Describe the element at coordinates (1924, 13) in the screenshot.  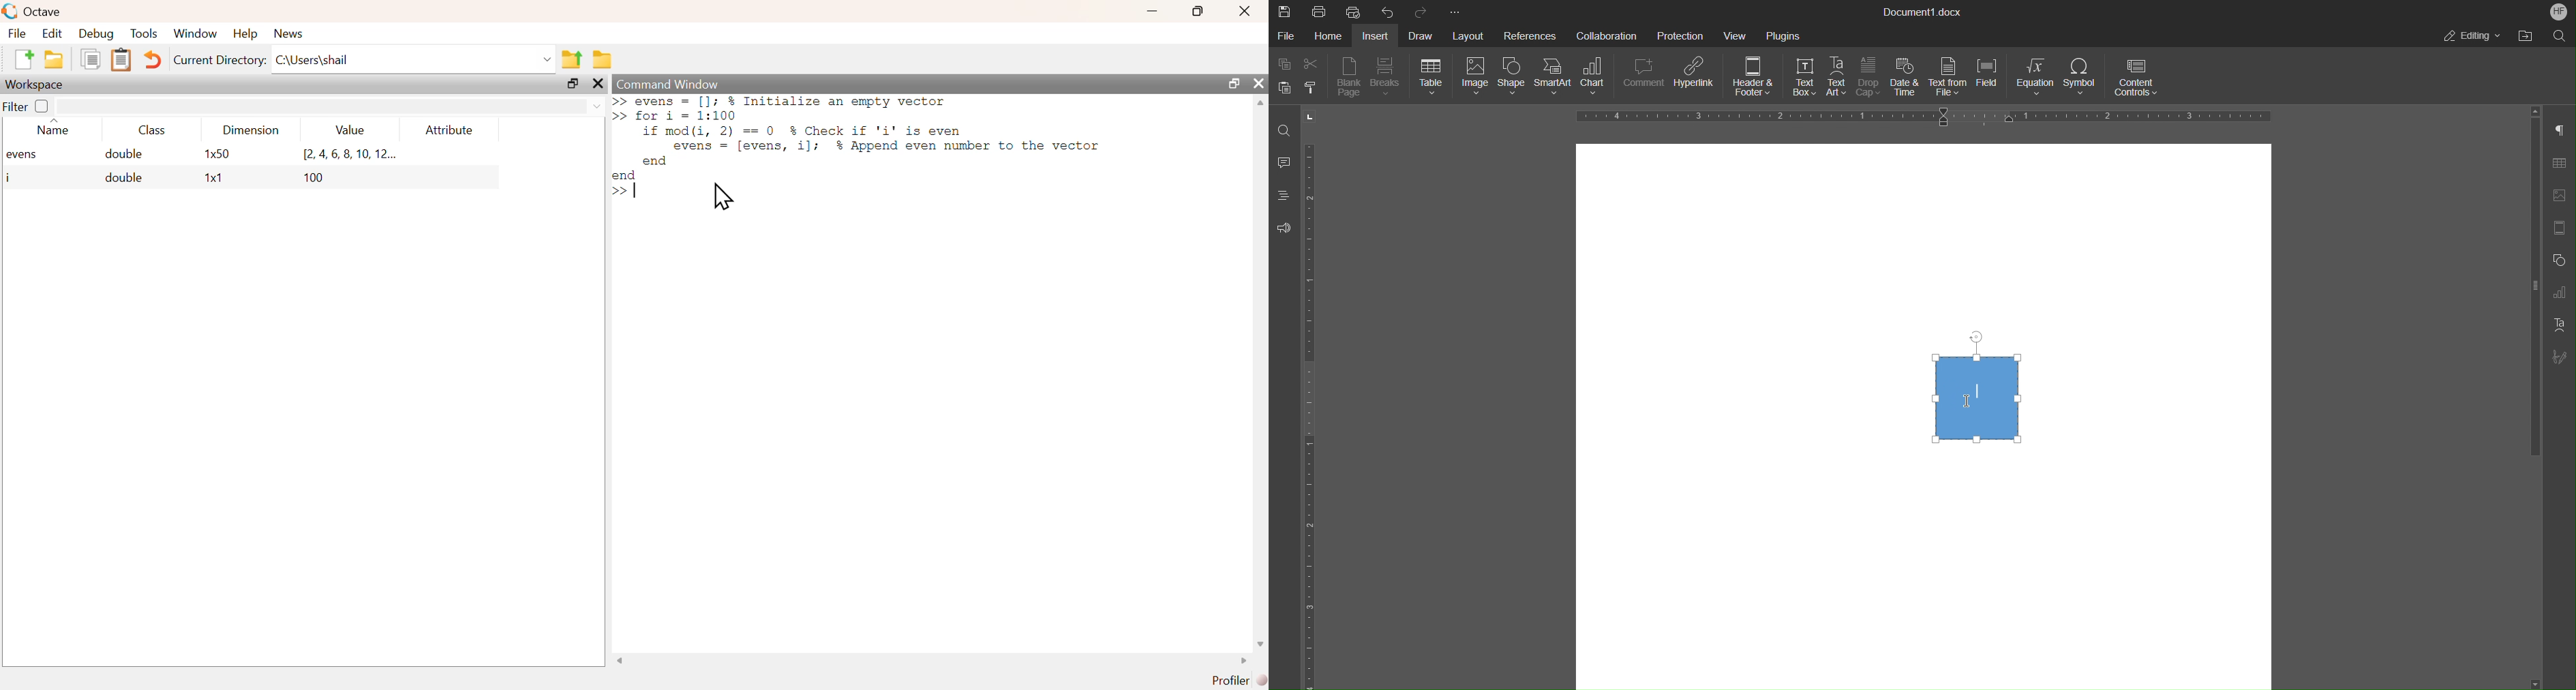
I see `Document1.docx` at that location.